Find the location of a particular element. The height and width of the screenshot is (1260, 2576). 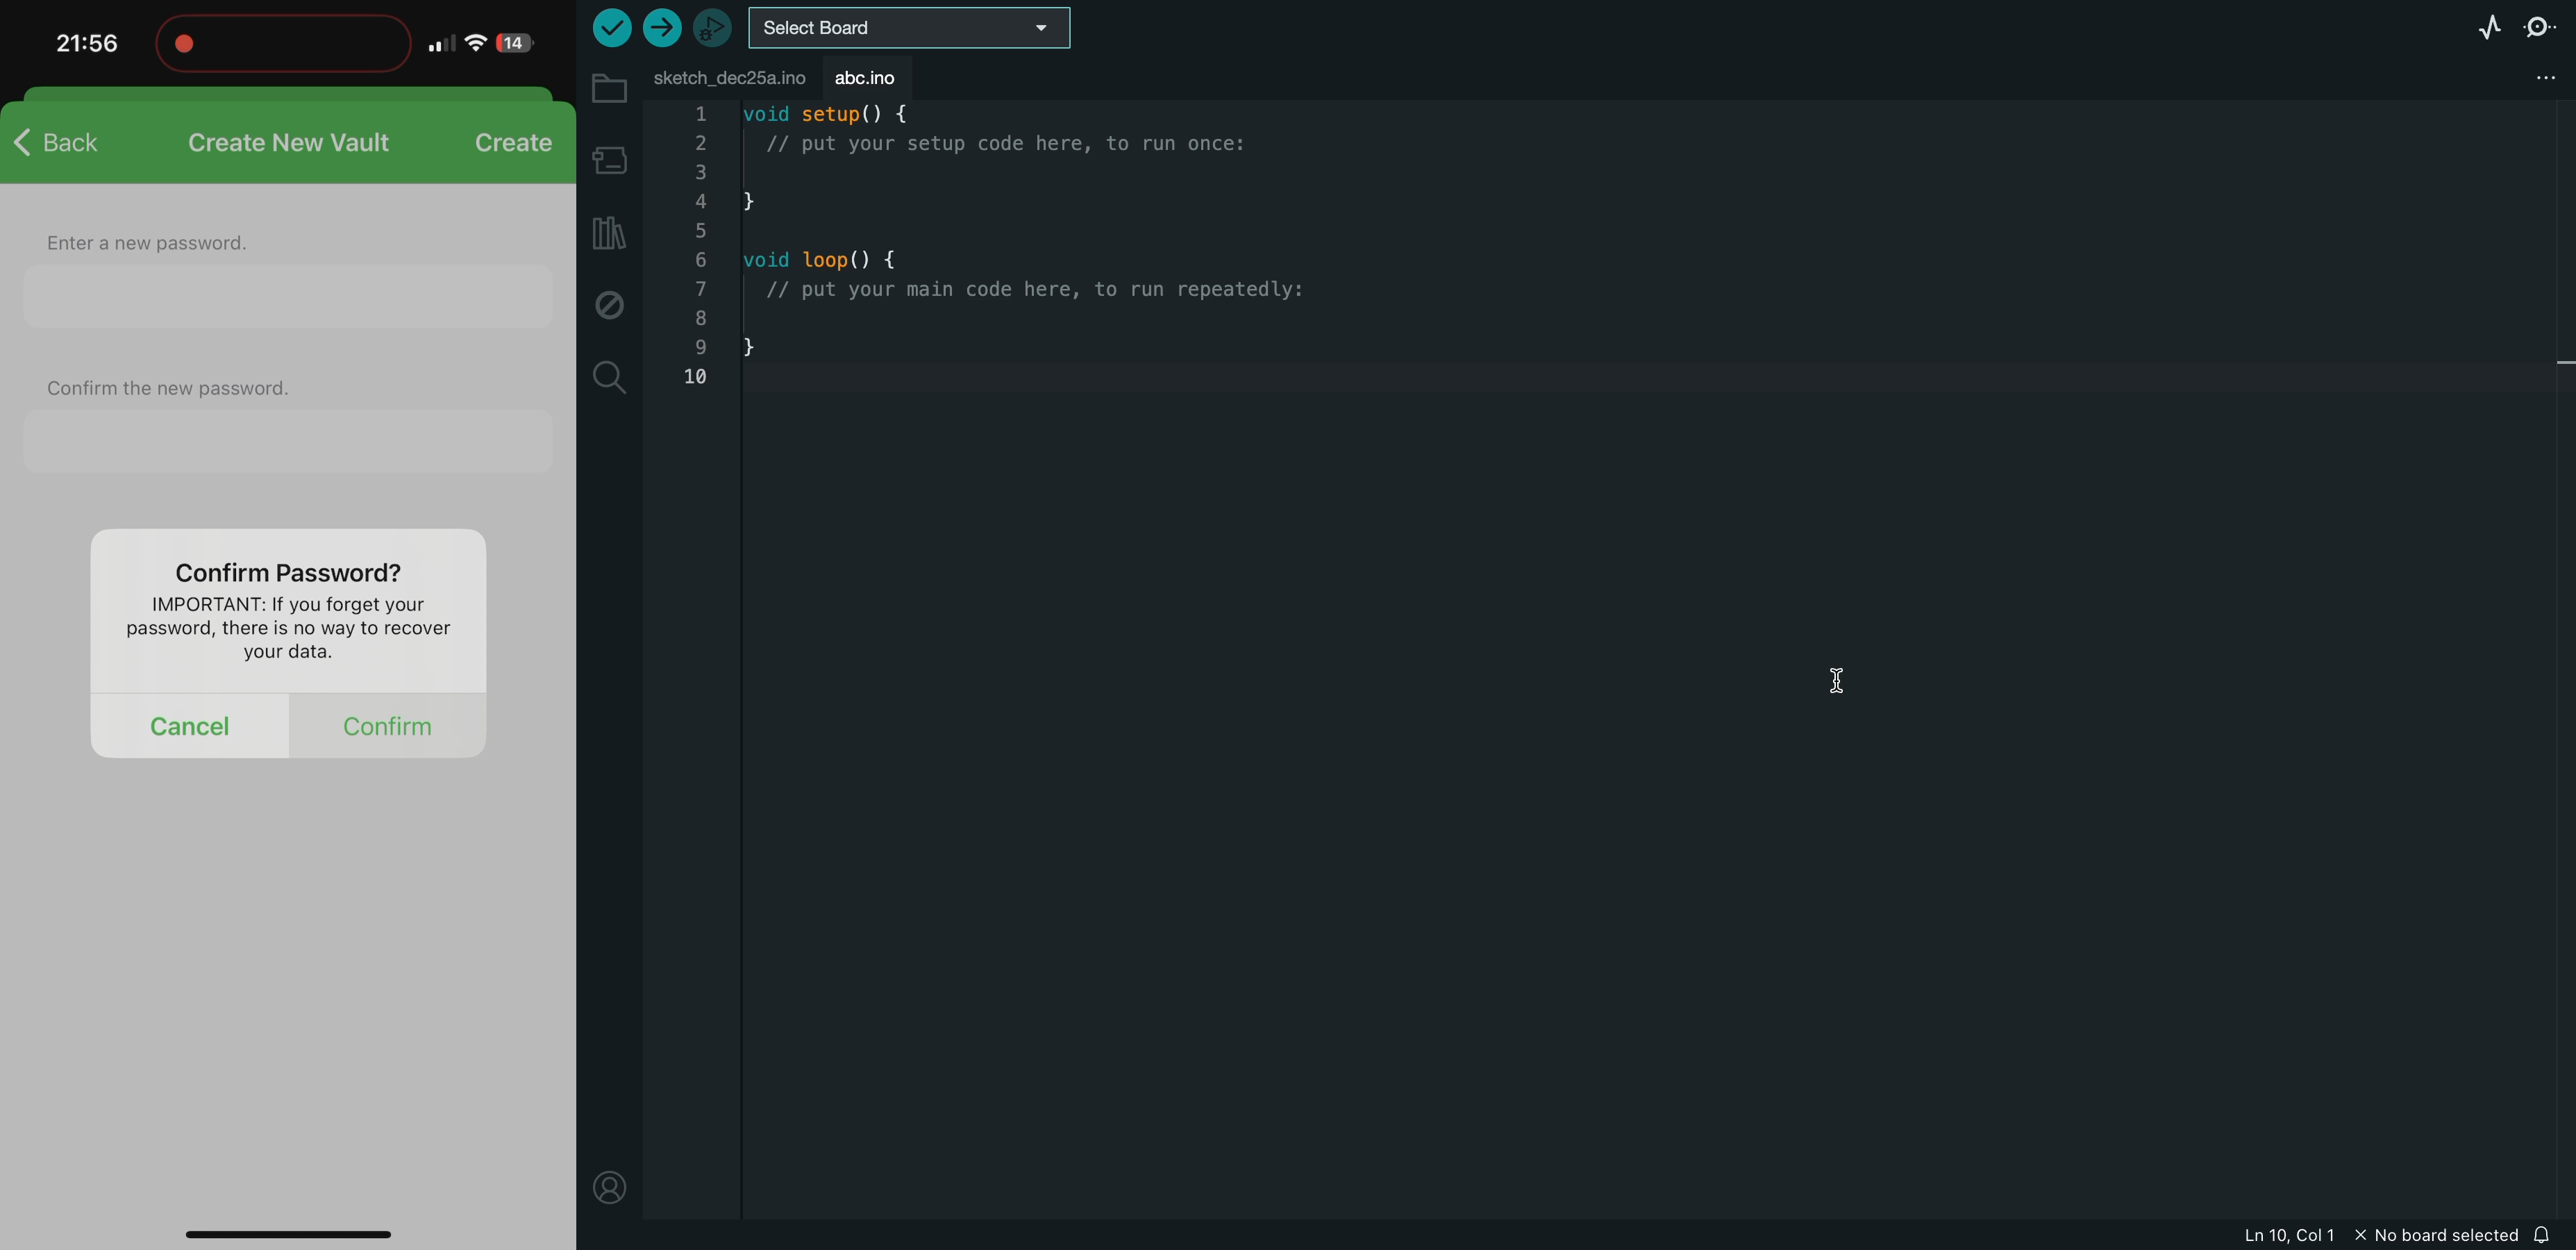

folder is located at coordinates (607, 88).